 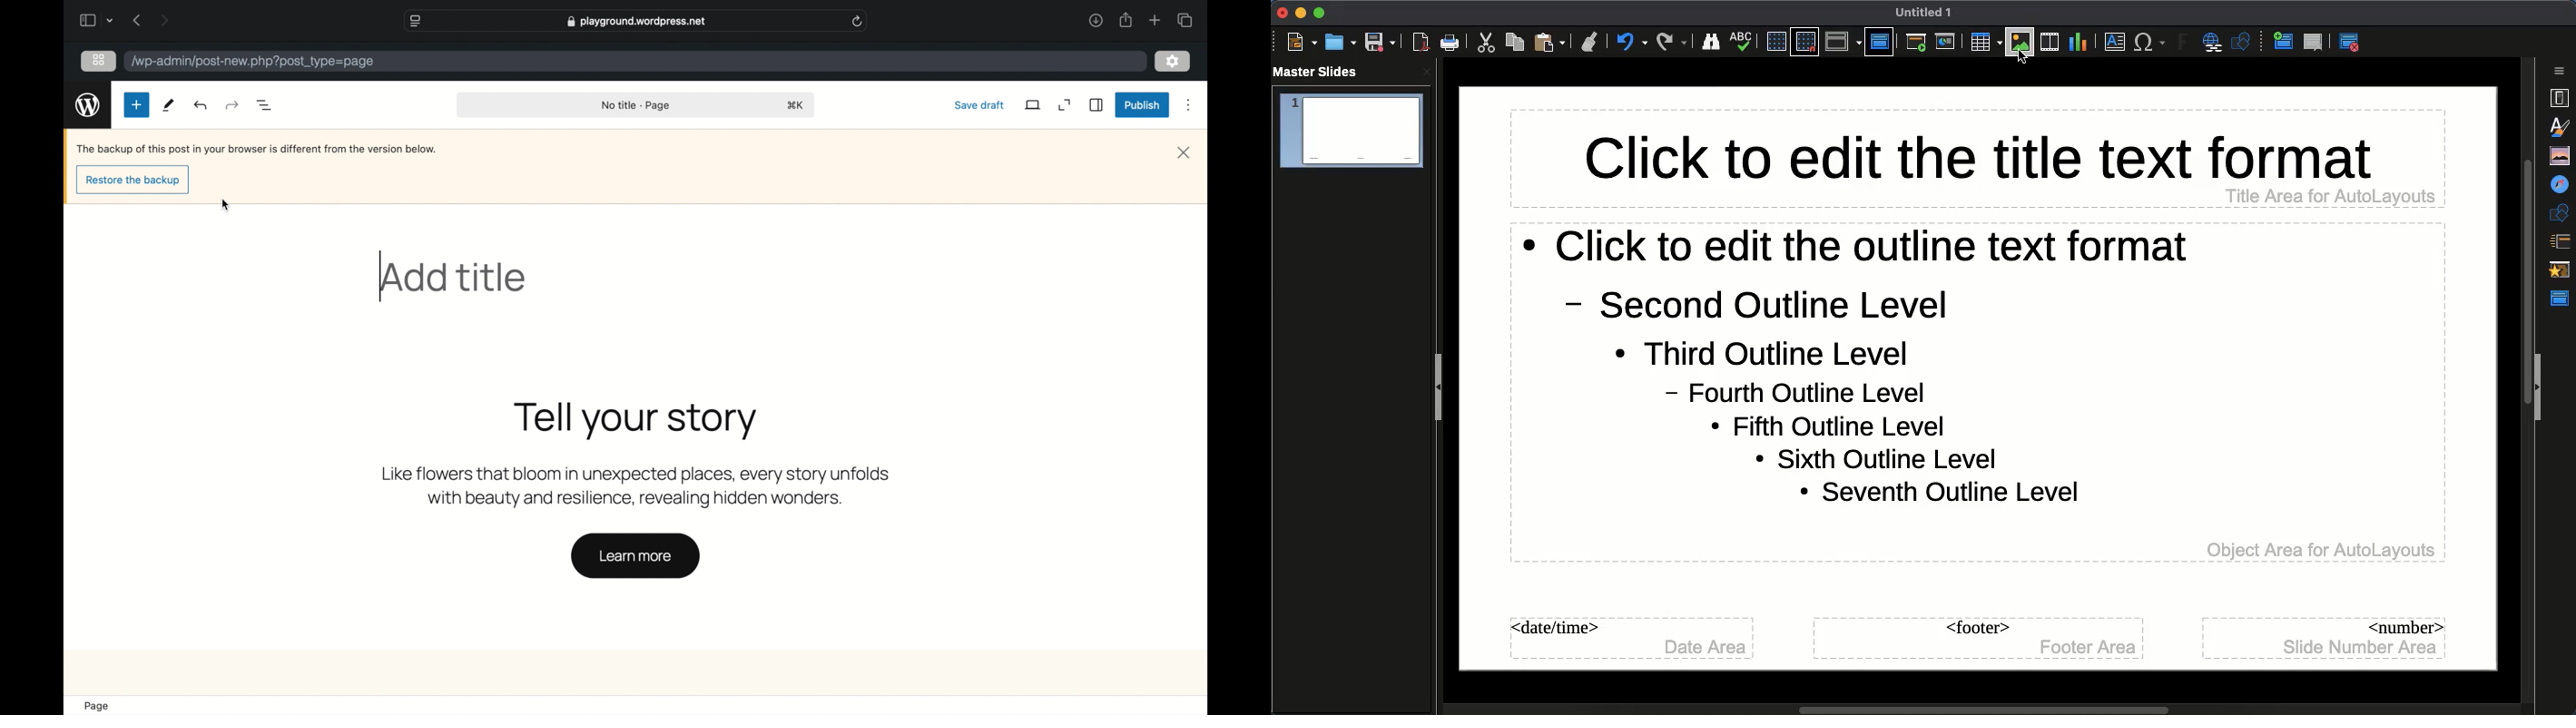 I want to click on Untitled, so click(x=1924, y=13).